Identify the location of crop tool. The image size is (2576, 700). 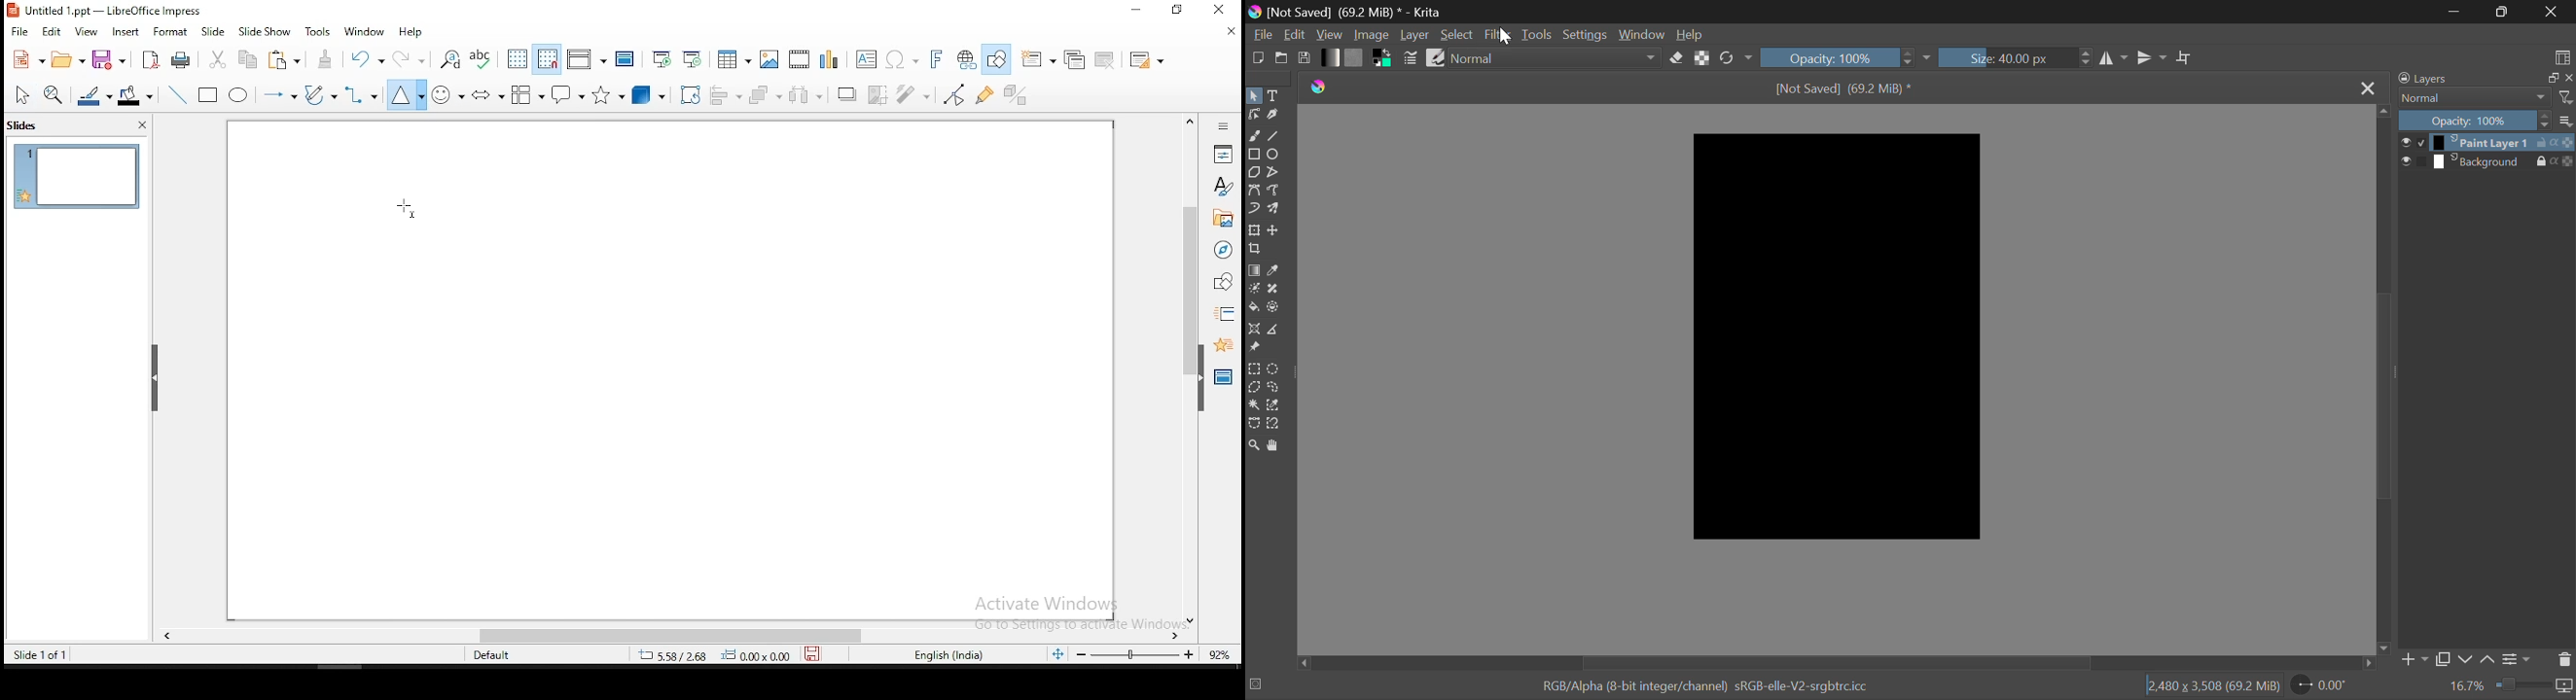
(688, 94).